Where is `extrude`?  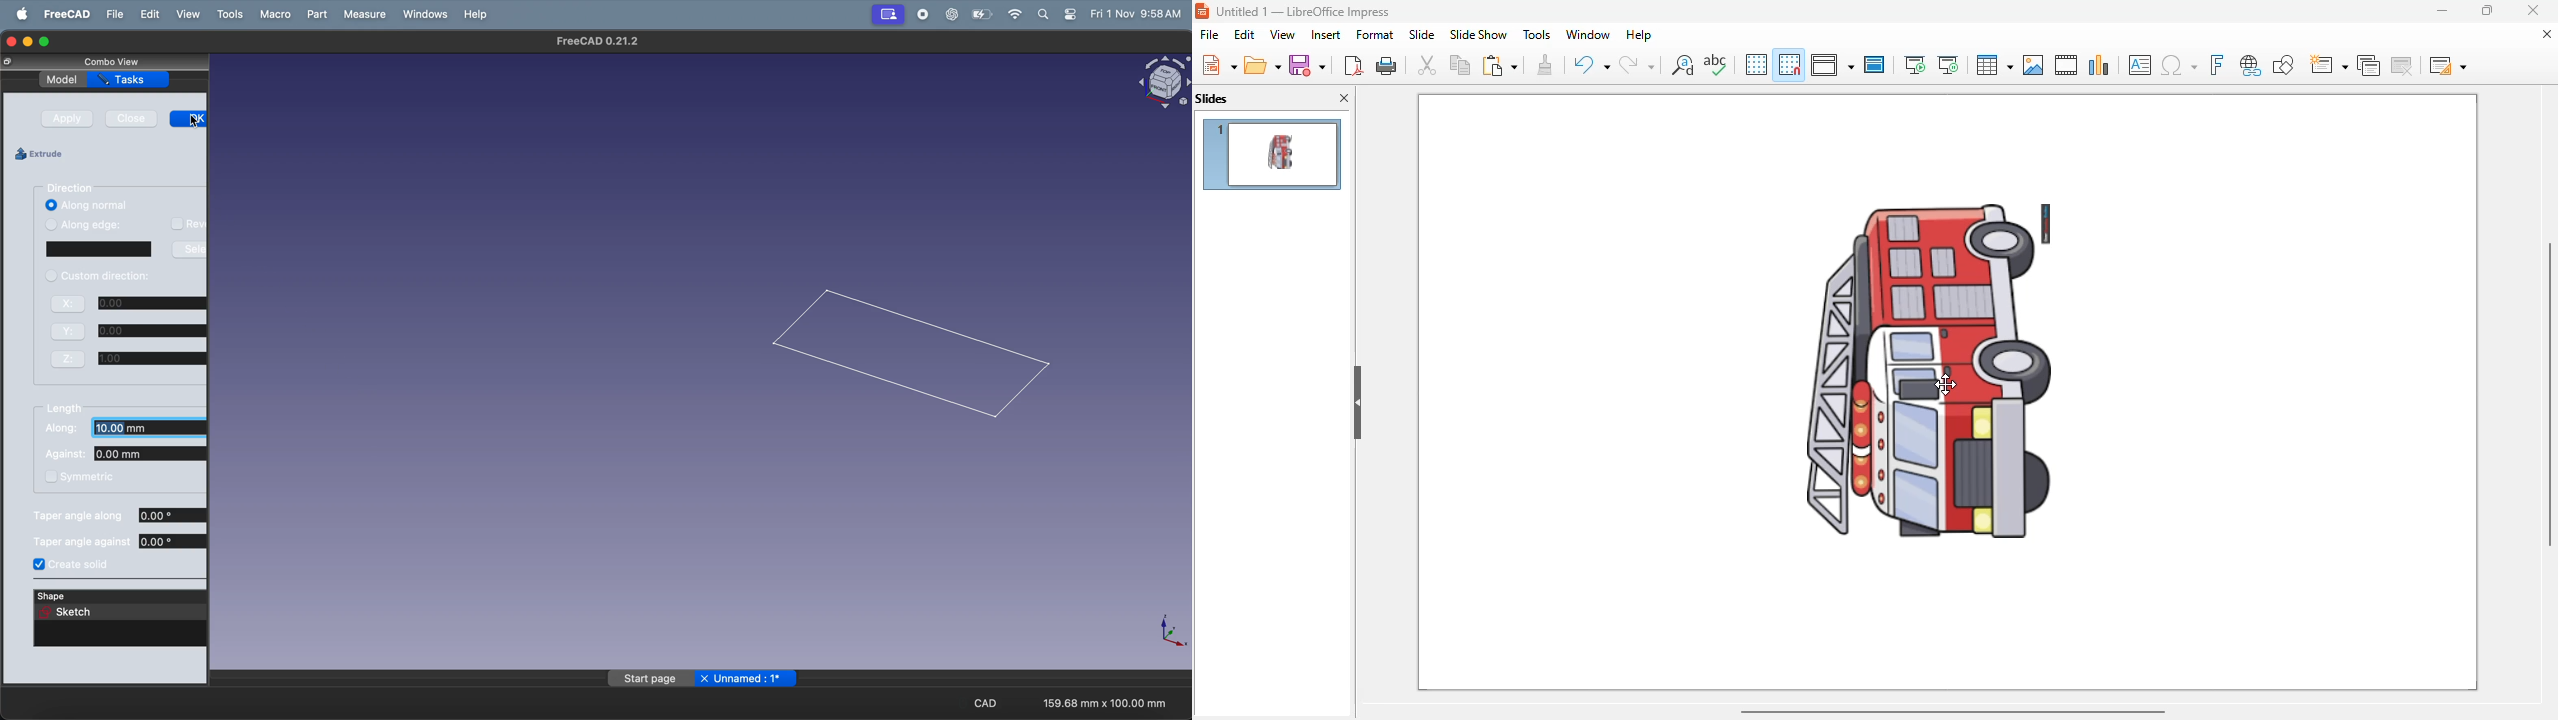
extrude is located at coordinates (43, 155).